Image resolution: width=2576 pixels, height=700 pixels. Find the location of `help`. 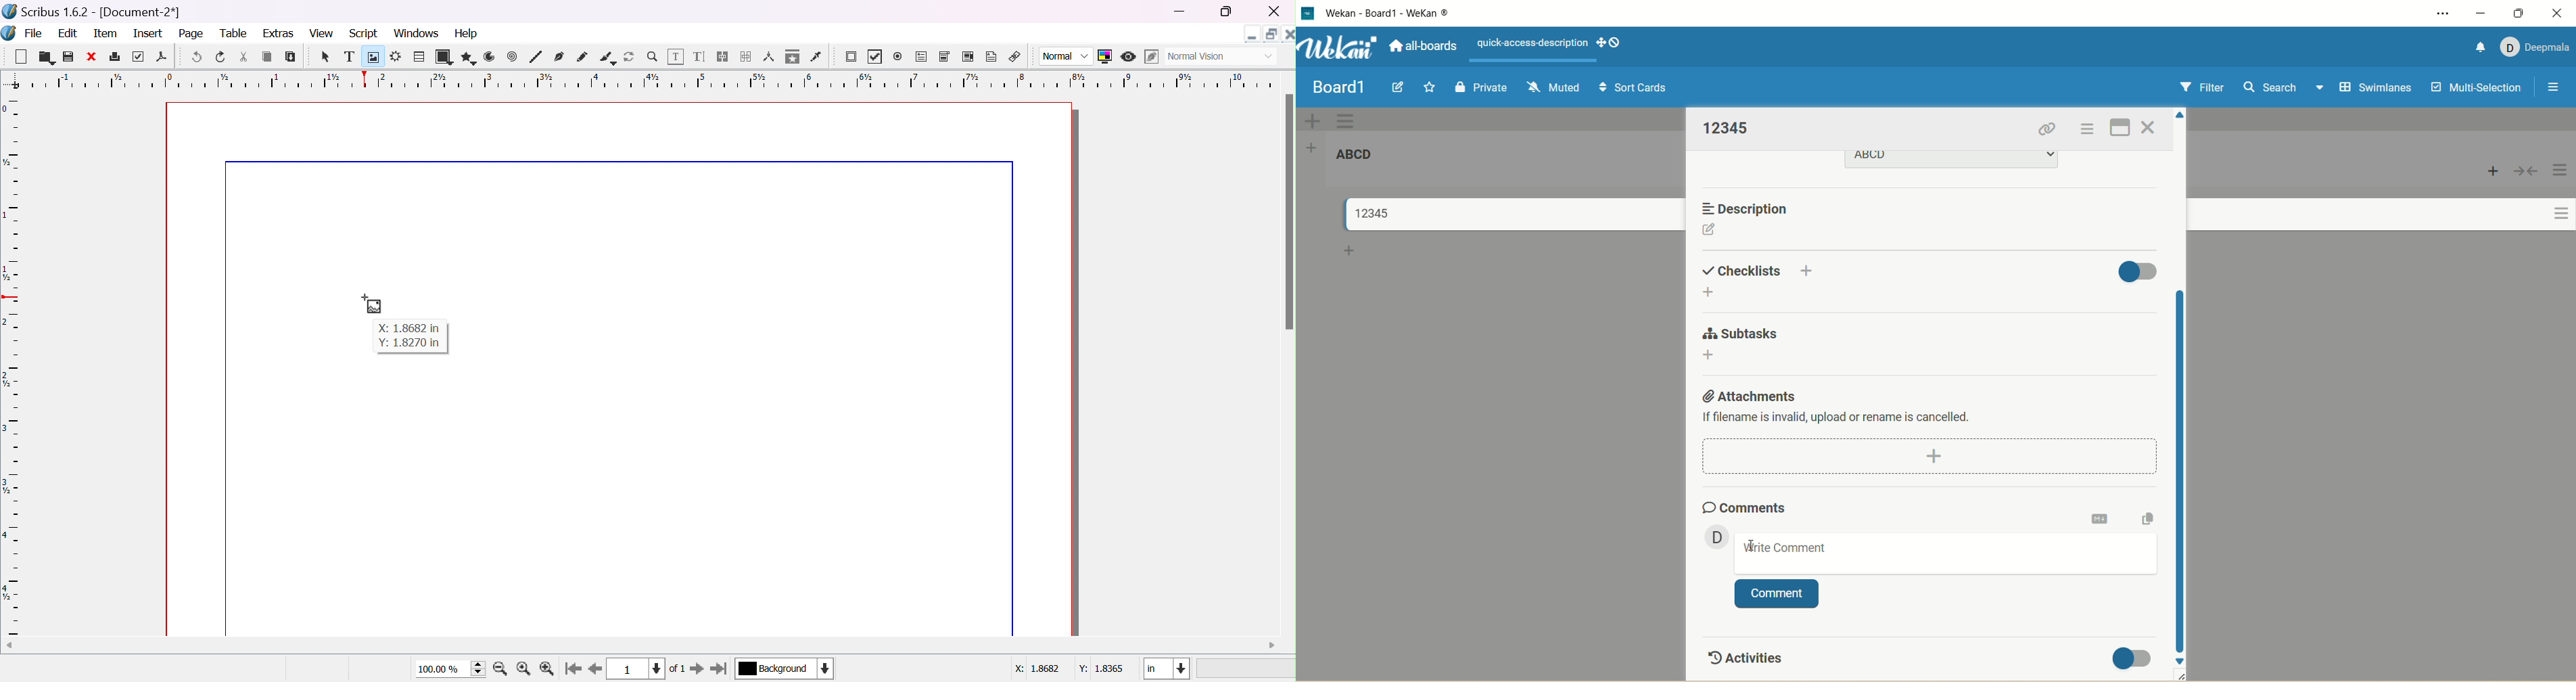

help is located at coordinates (468, 32).